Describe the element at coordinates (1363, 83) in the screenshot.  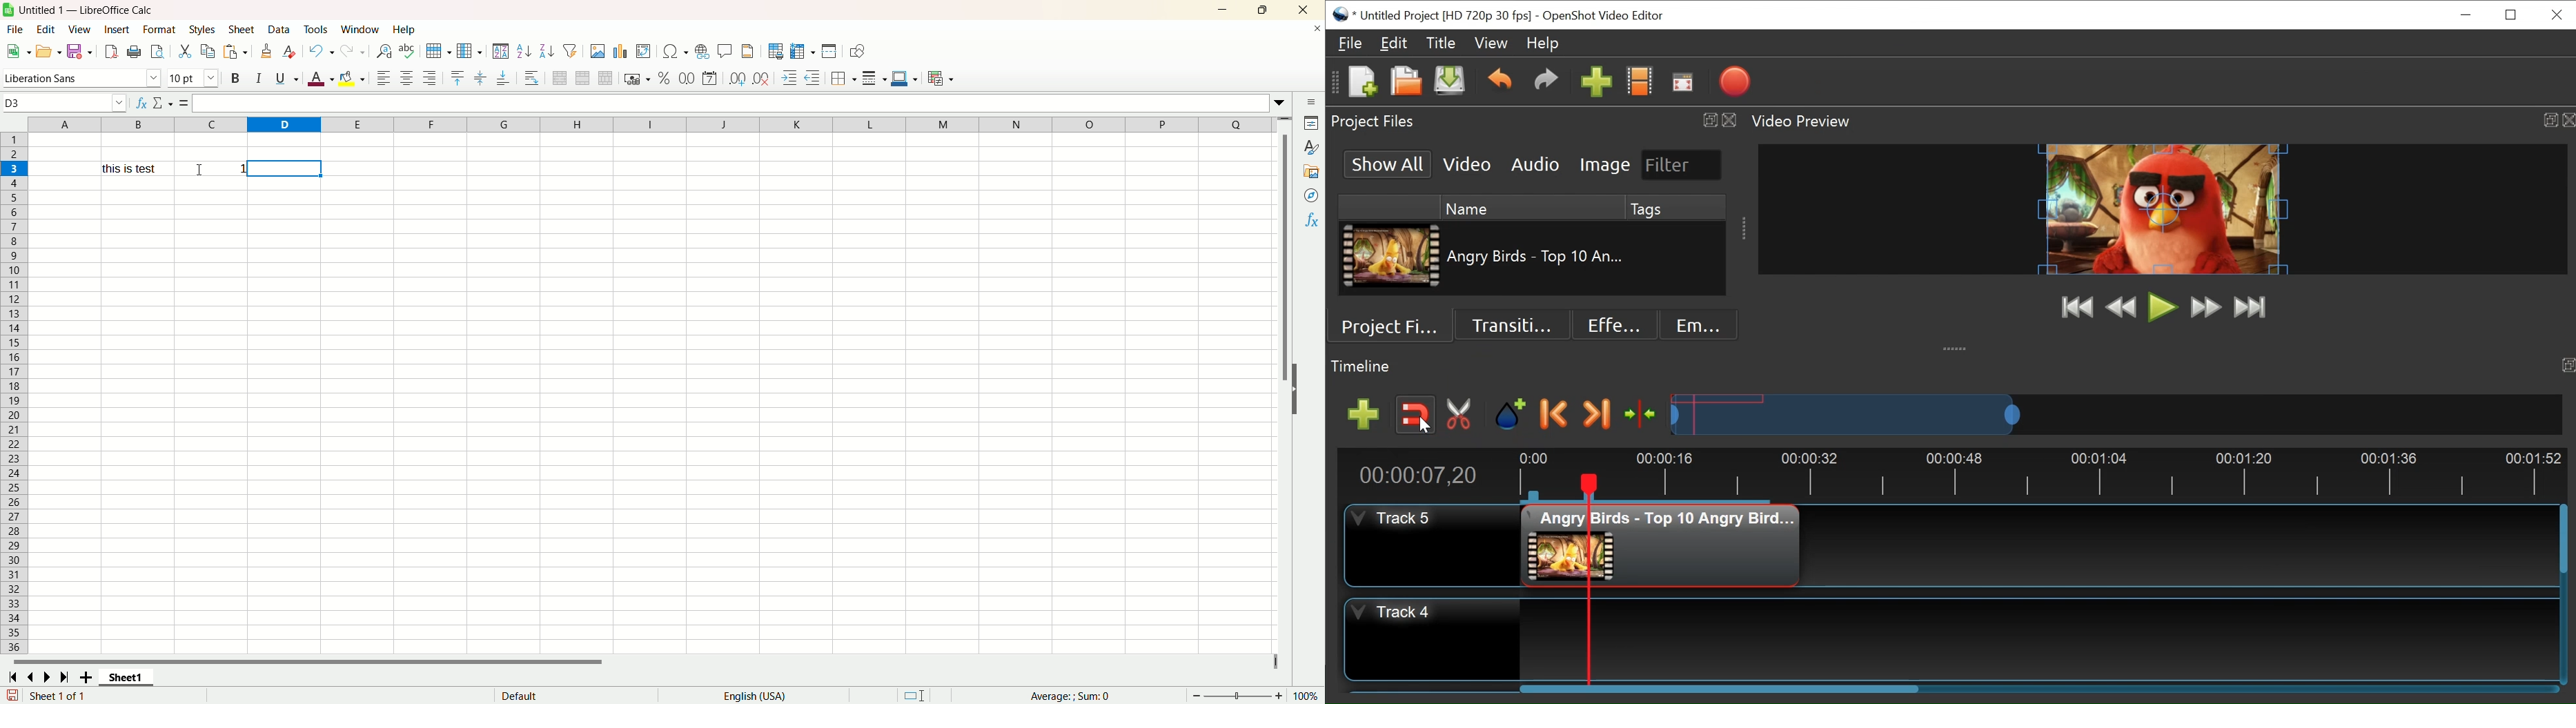
I see `New File` at that location.